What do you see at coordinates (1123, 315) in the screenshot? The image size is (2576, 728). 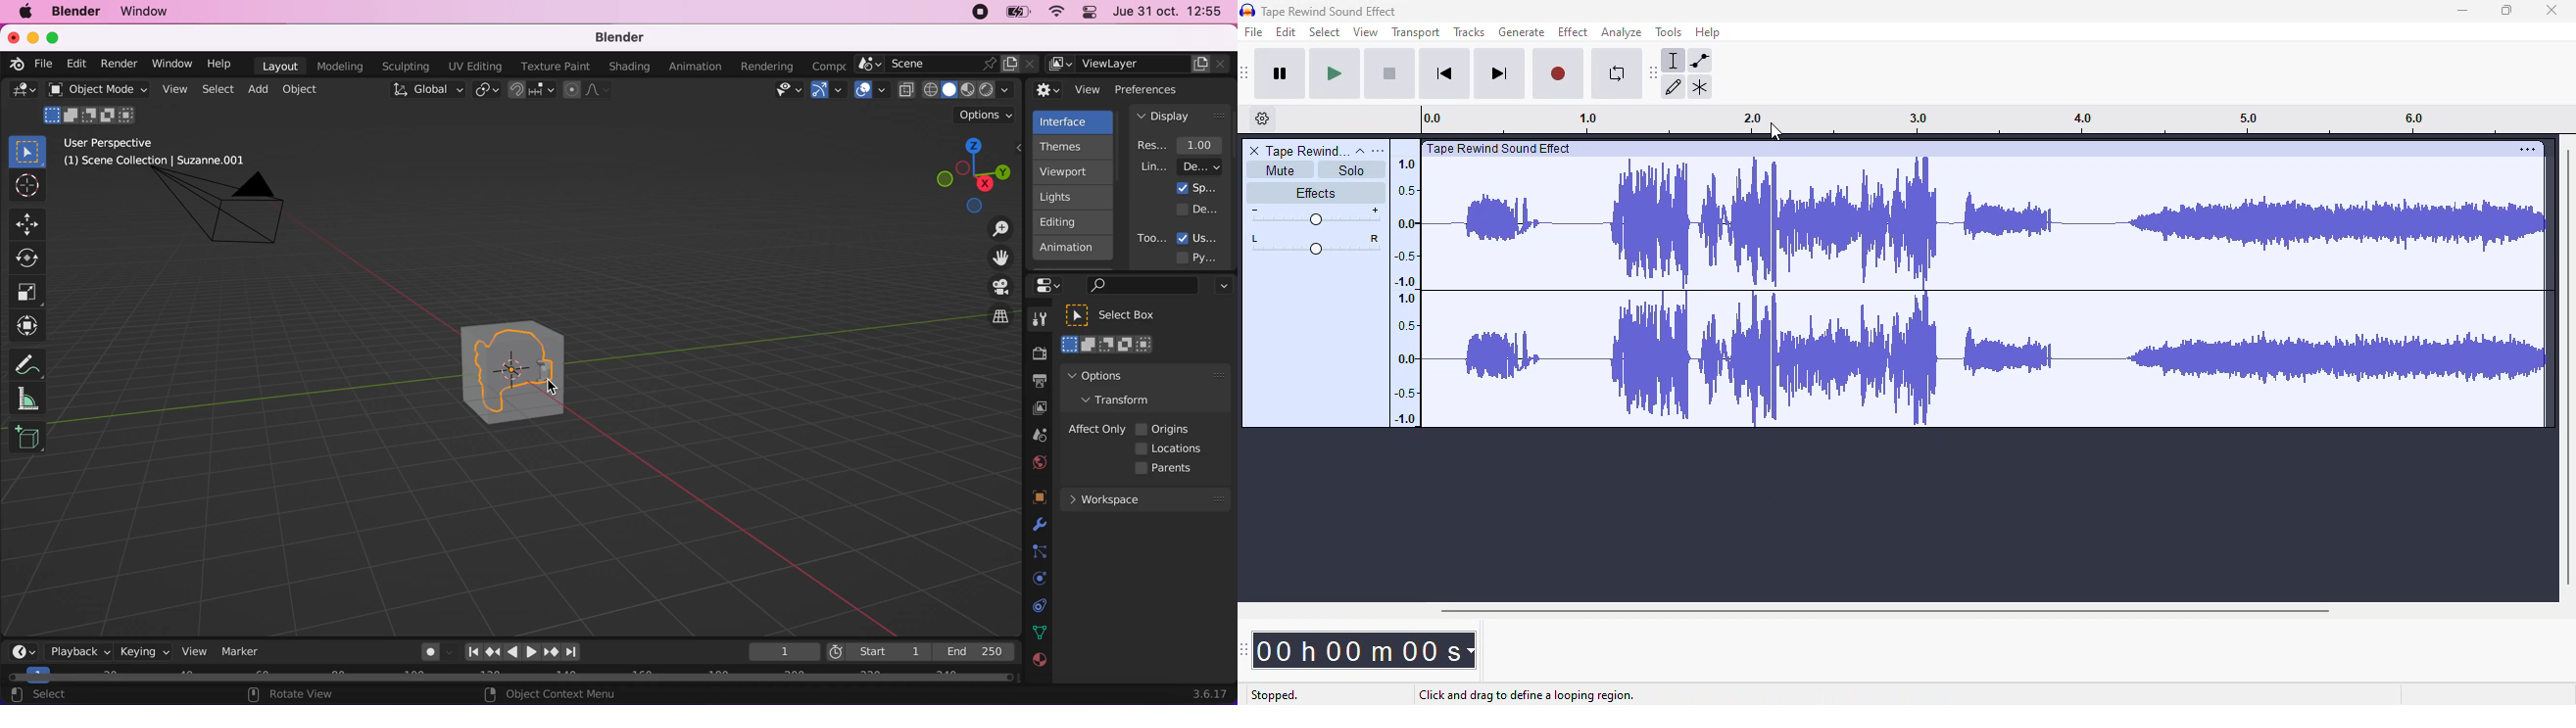 I see `select box` at bounding box center [1123, 315].